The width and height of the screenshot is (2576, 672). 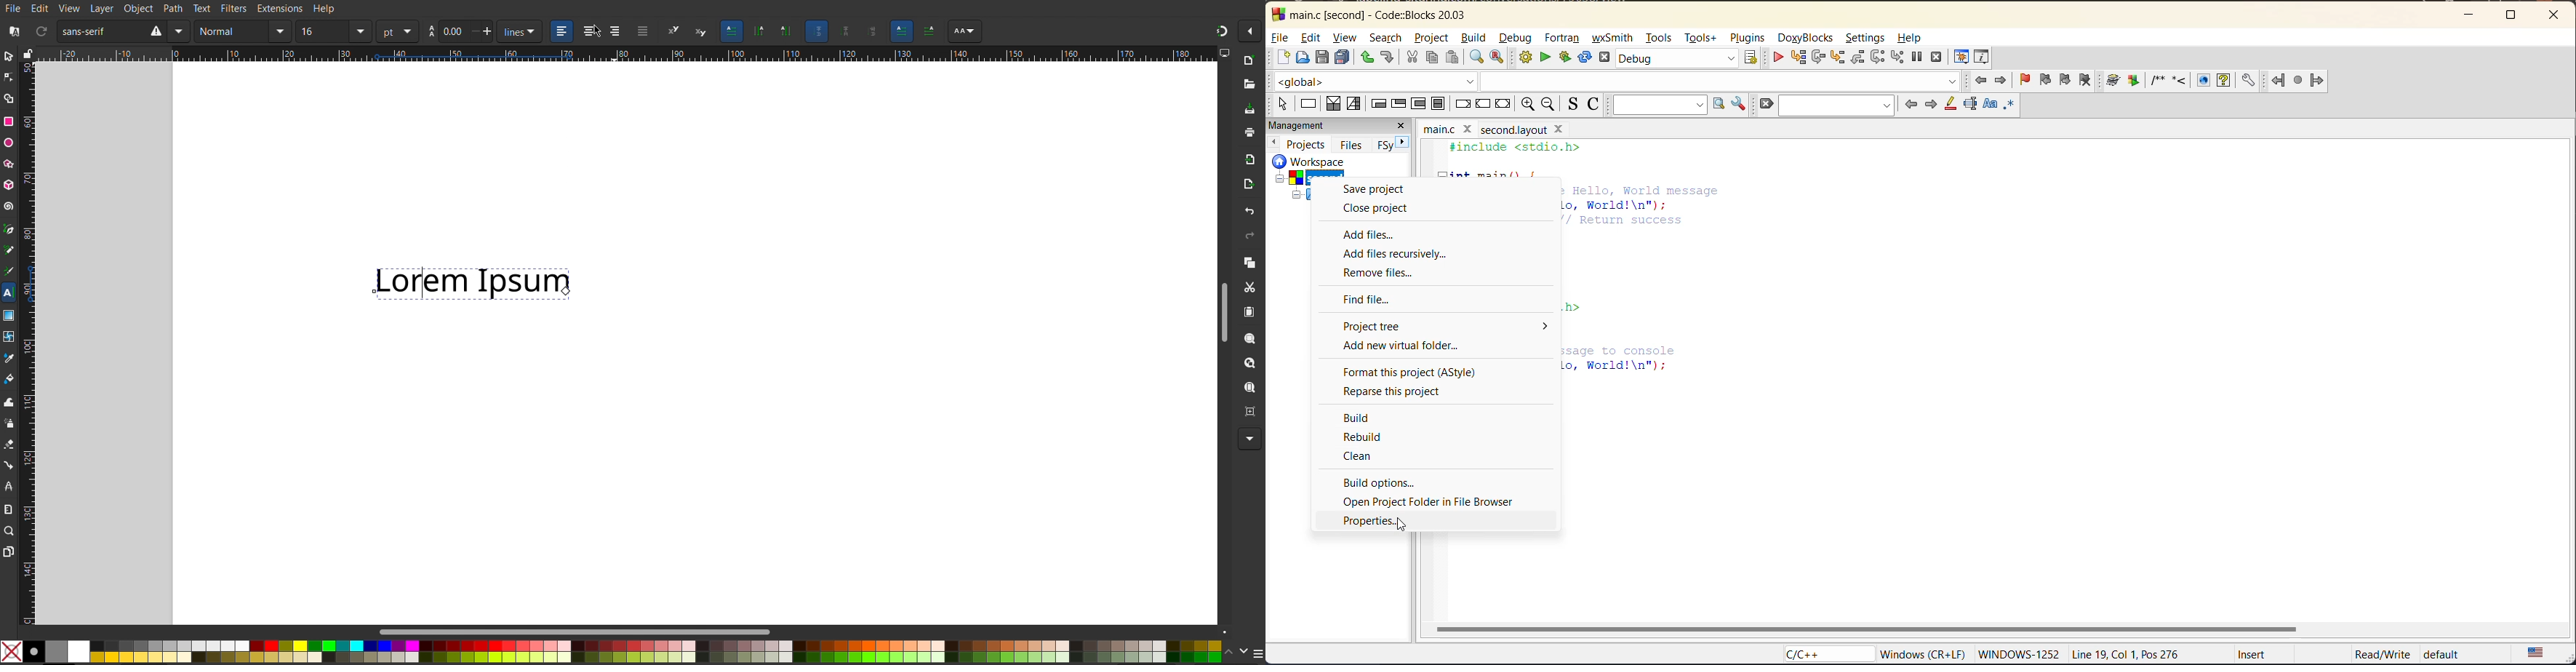 What do you see at coordinates (1719, 103) in the screenshot?
I see `run search` at bounding box center [1719, 103].